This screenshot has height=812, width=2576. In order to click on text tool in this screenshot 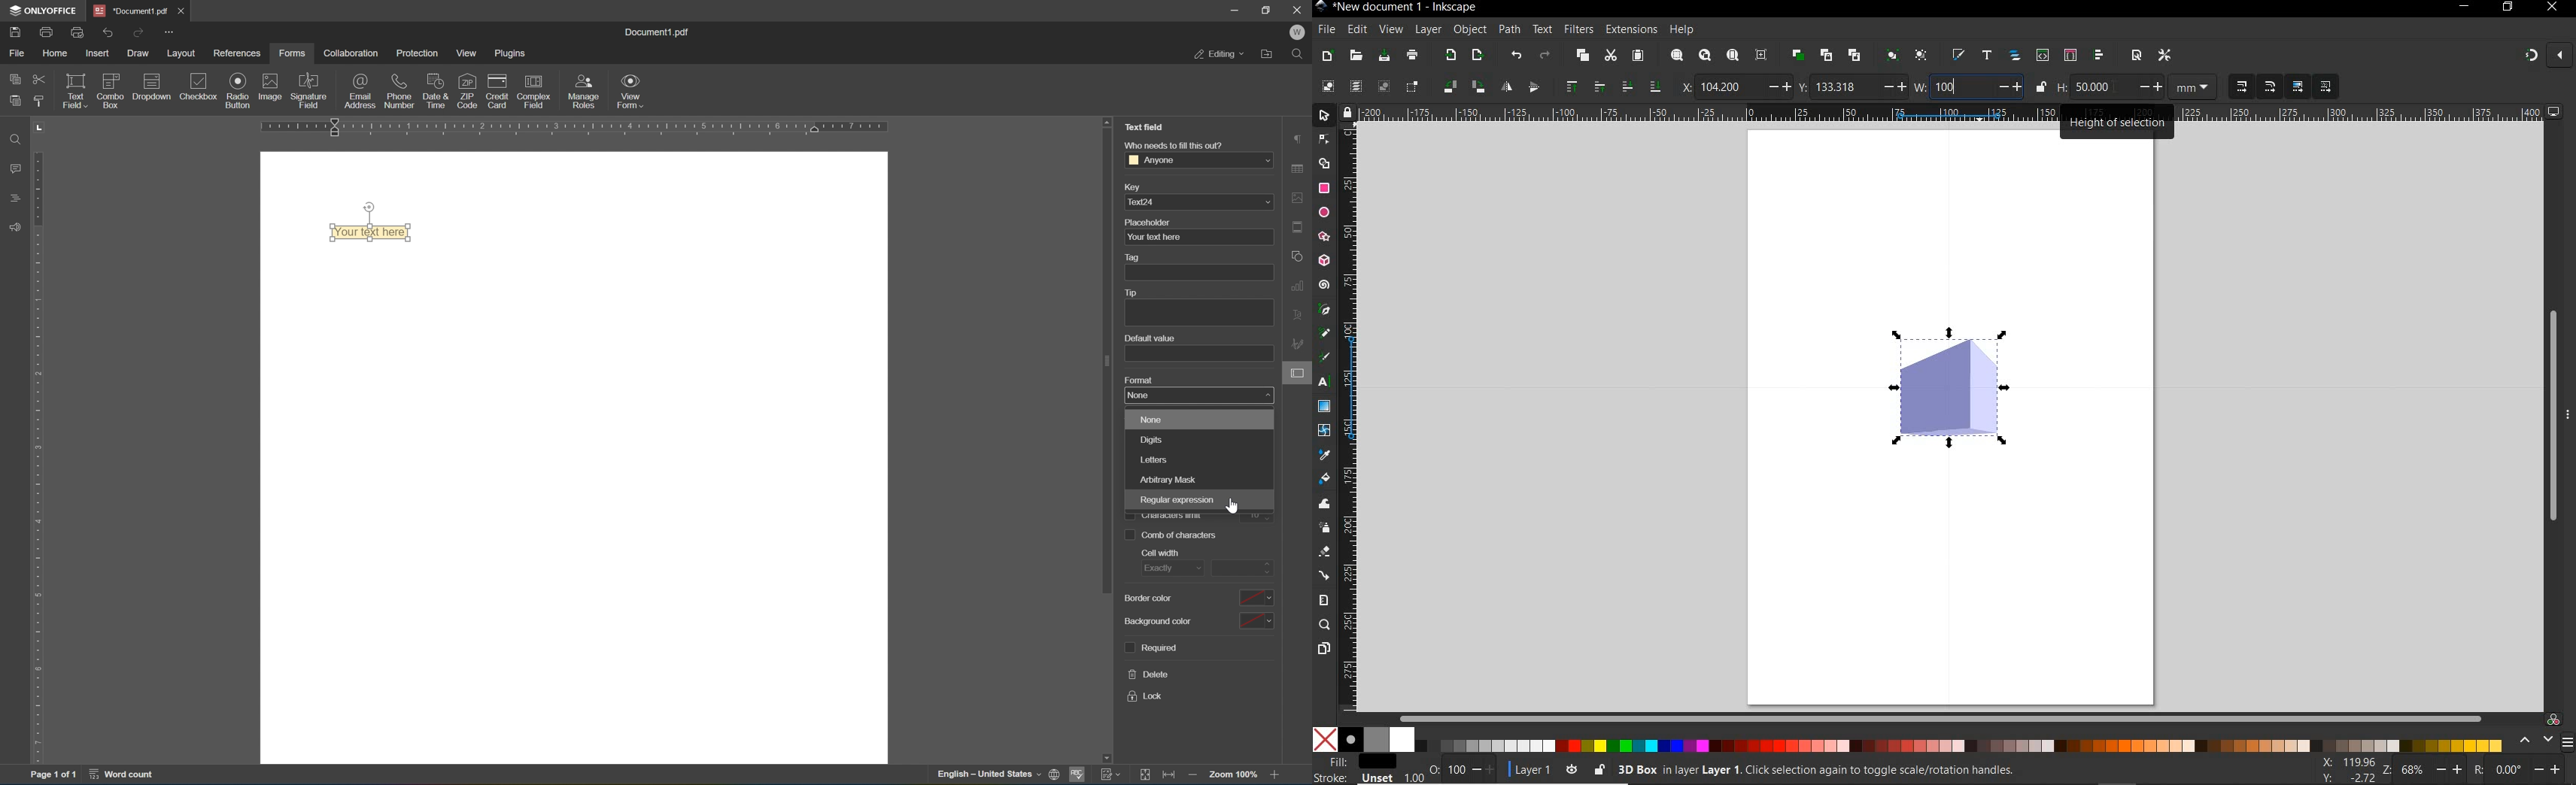, I will do `click(1323, 383)`.